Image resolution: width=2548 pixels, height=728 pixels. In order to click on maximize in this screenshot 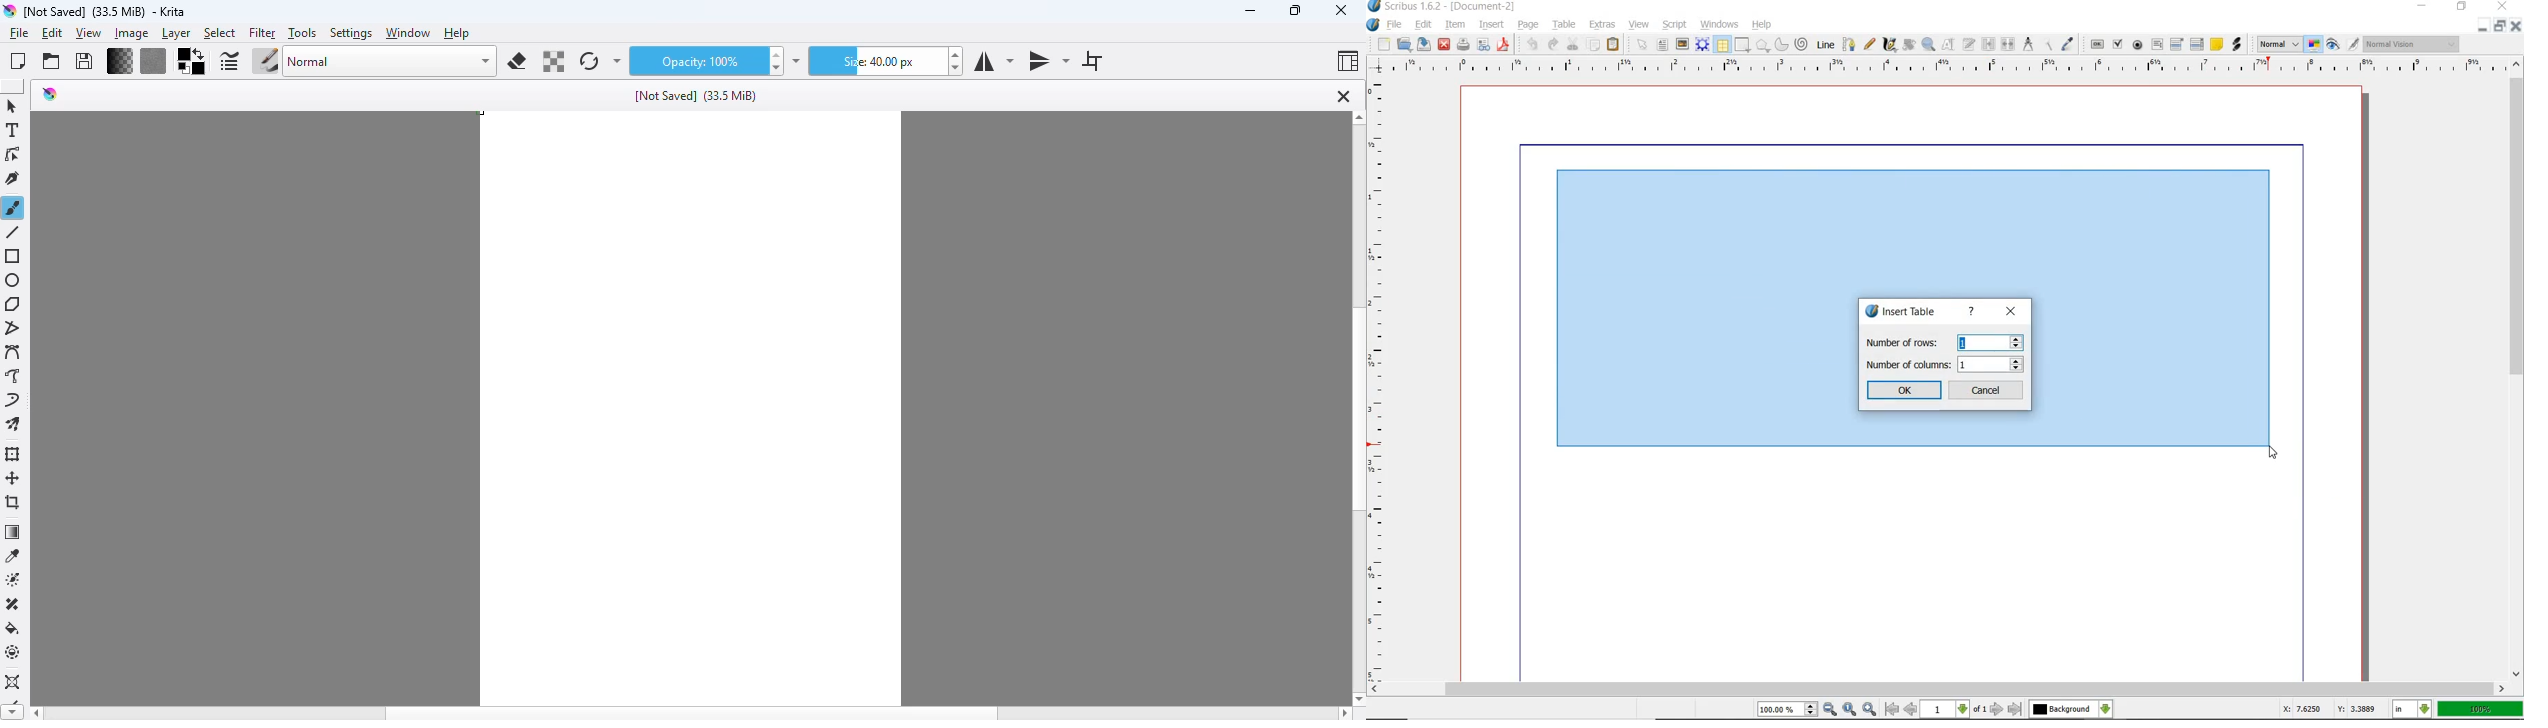, I will do `click(1296, 10)`.